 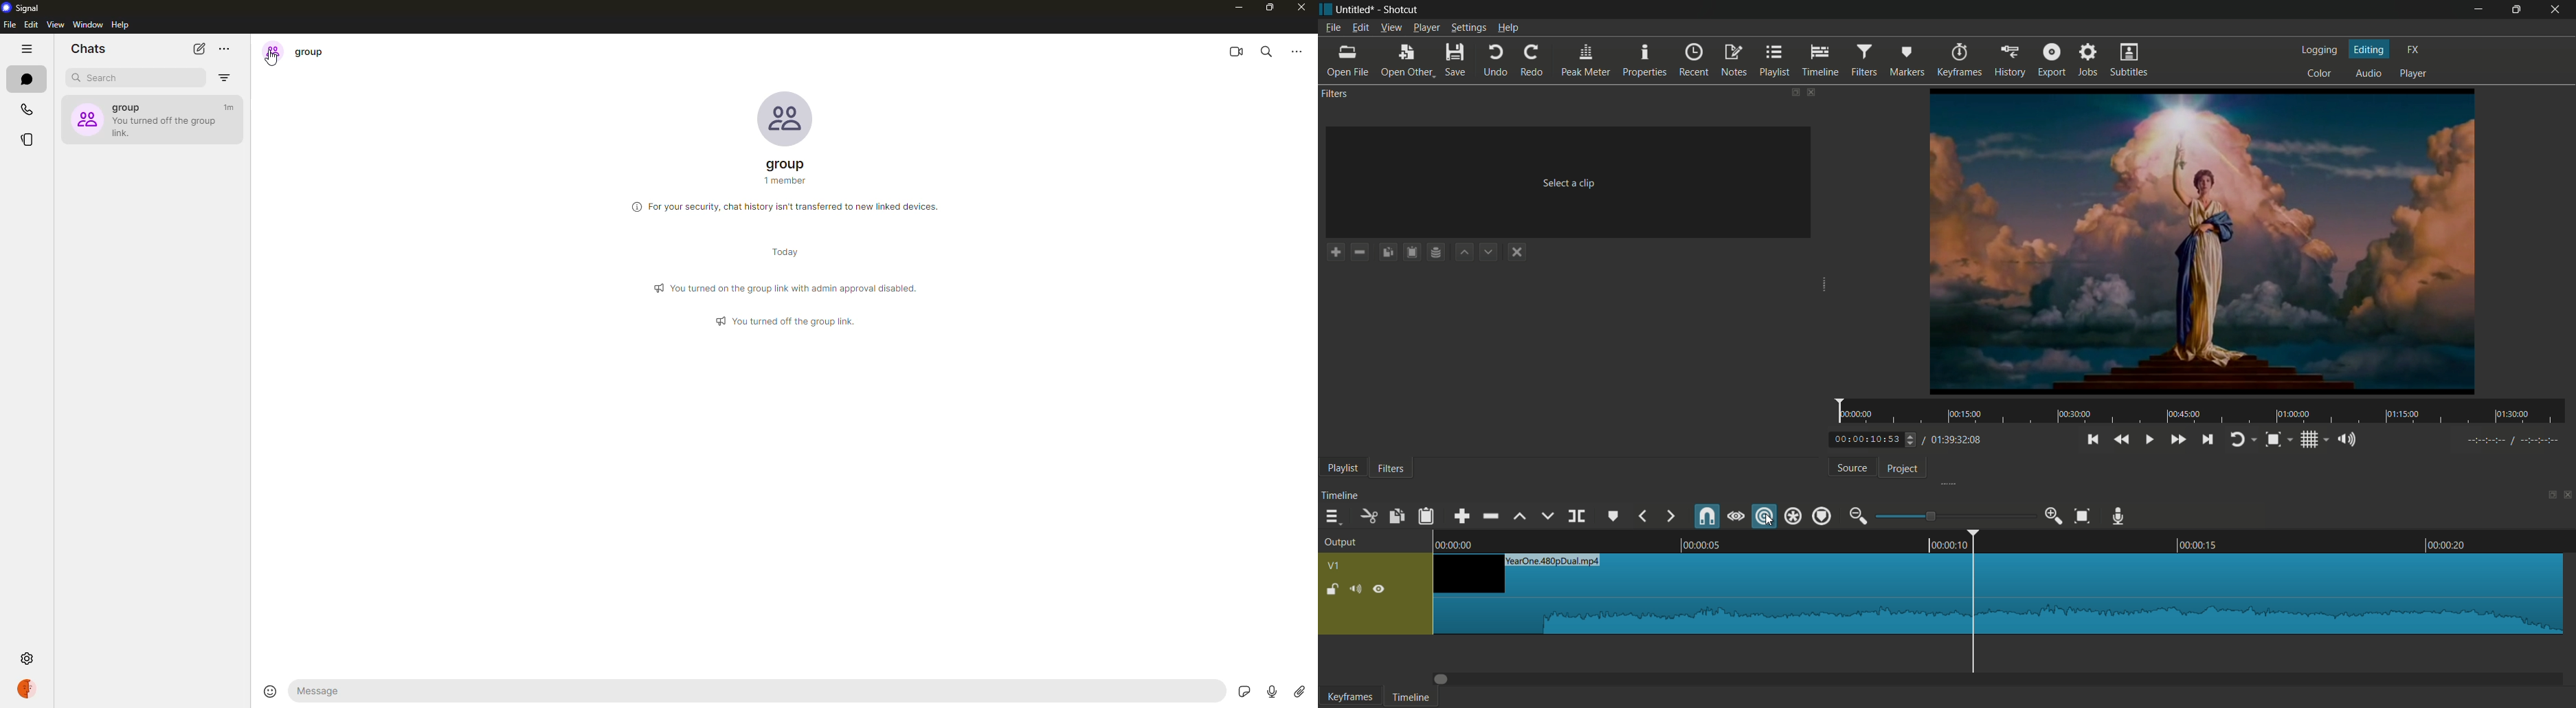 What do you see at coordinates (1356, 10) in the screenshot?
I see `project name` at bounding box center [1356, 10].